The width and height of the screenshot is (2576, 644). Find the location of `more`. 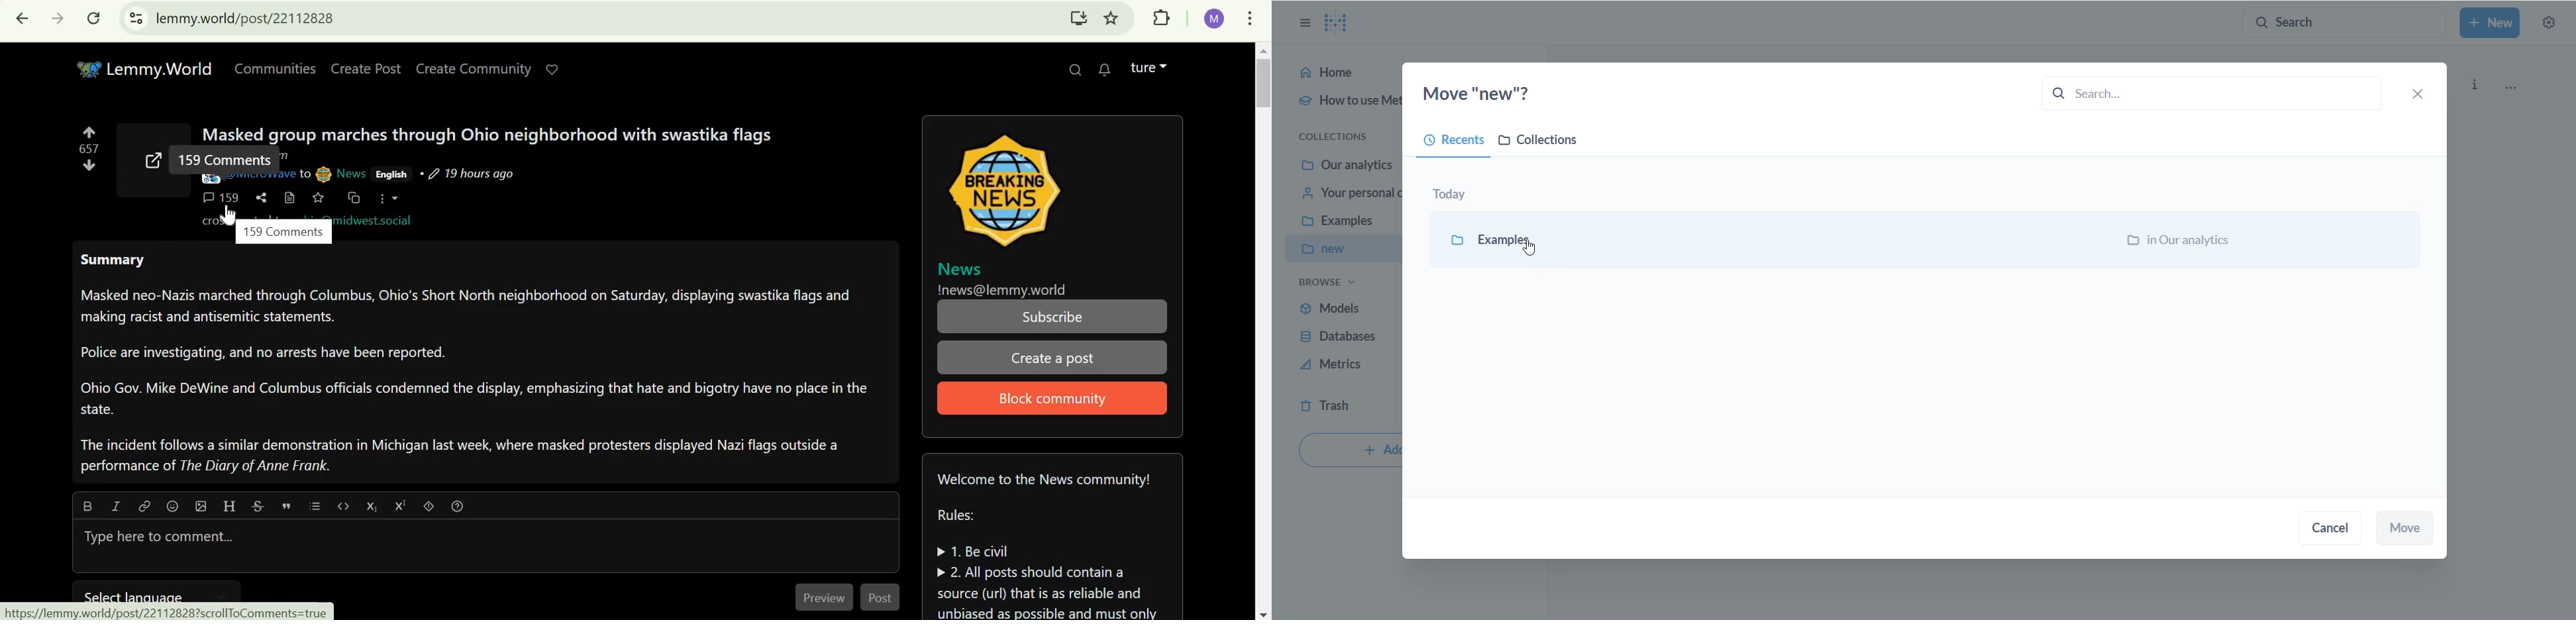

more is located at coordinates (389, 198).